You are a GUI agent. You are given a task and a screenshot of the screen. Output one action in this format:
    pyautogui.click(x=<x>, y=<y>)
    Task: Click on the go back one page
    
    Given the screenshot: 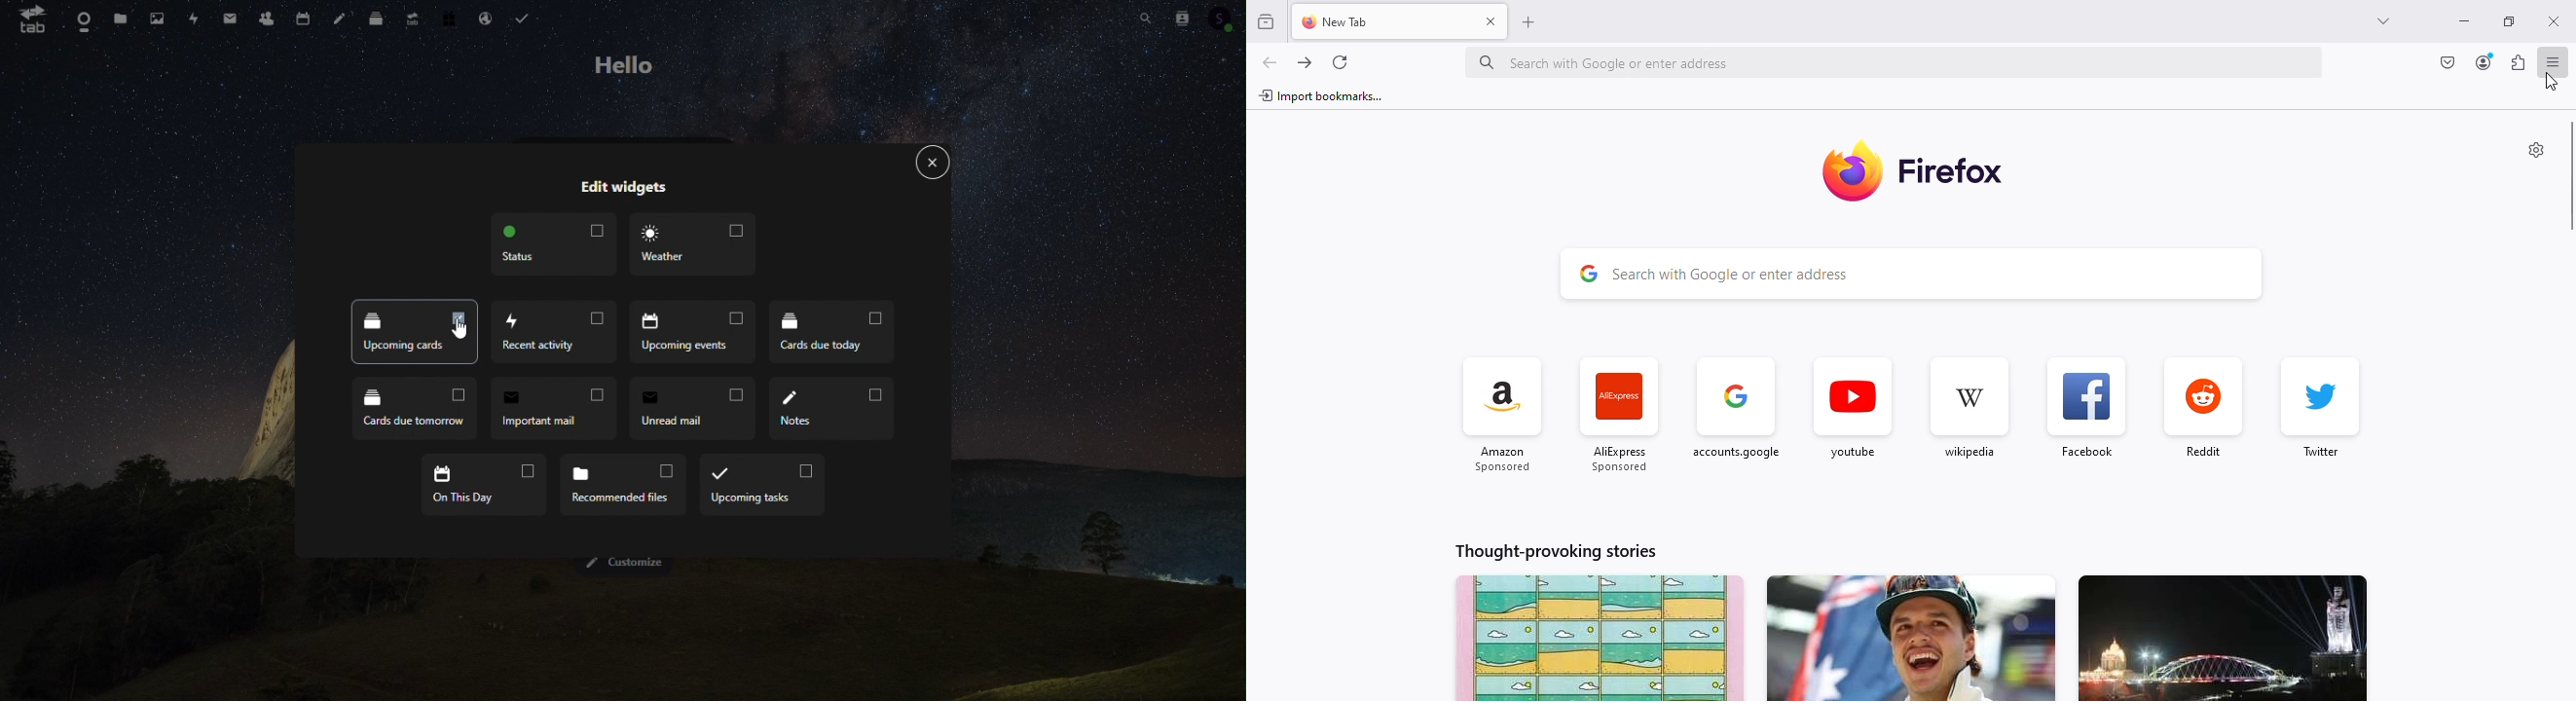 What is the action you would take?
    pyautogui.click(x=1270, y=62)
    